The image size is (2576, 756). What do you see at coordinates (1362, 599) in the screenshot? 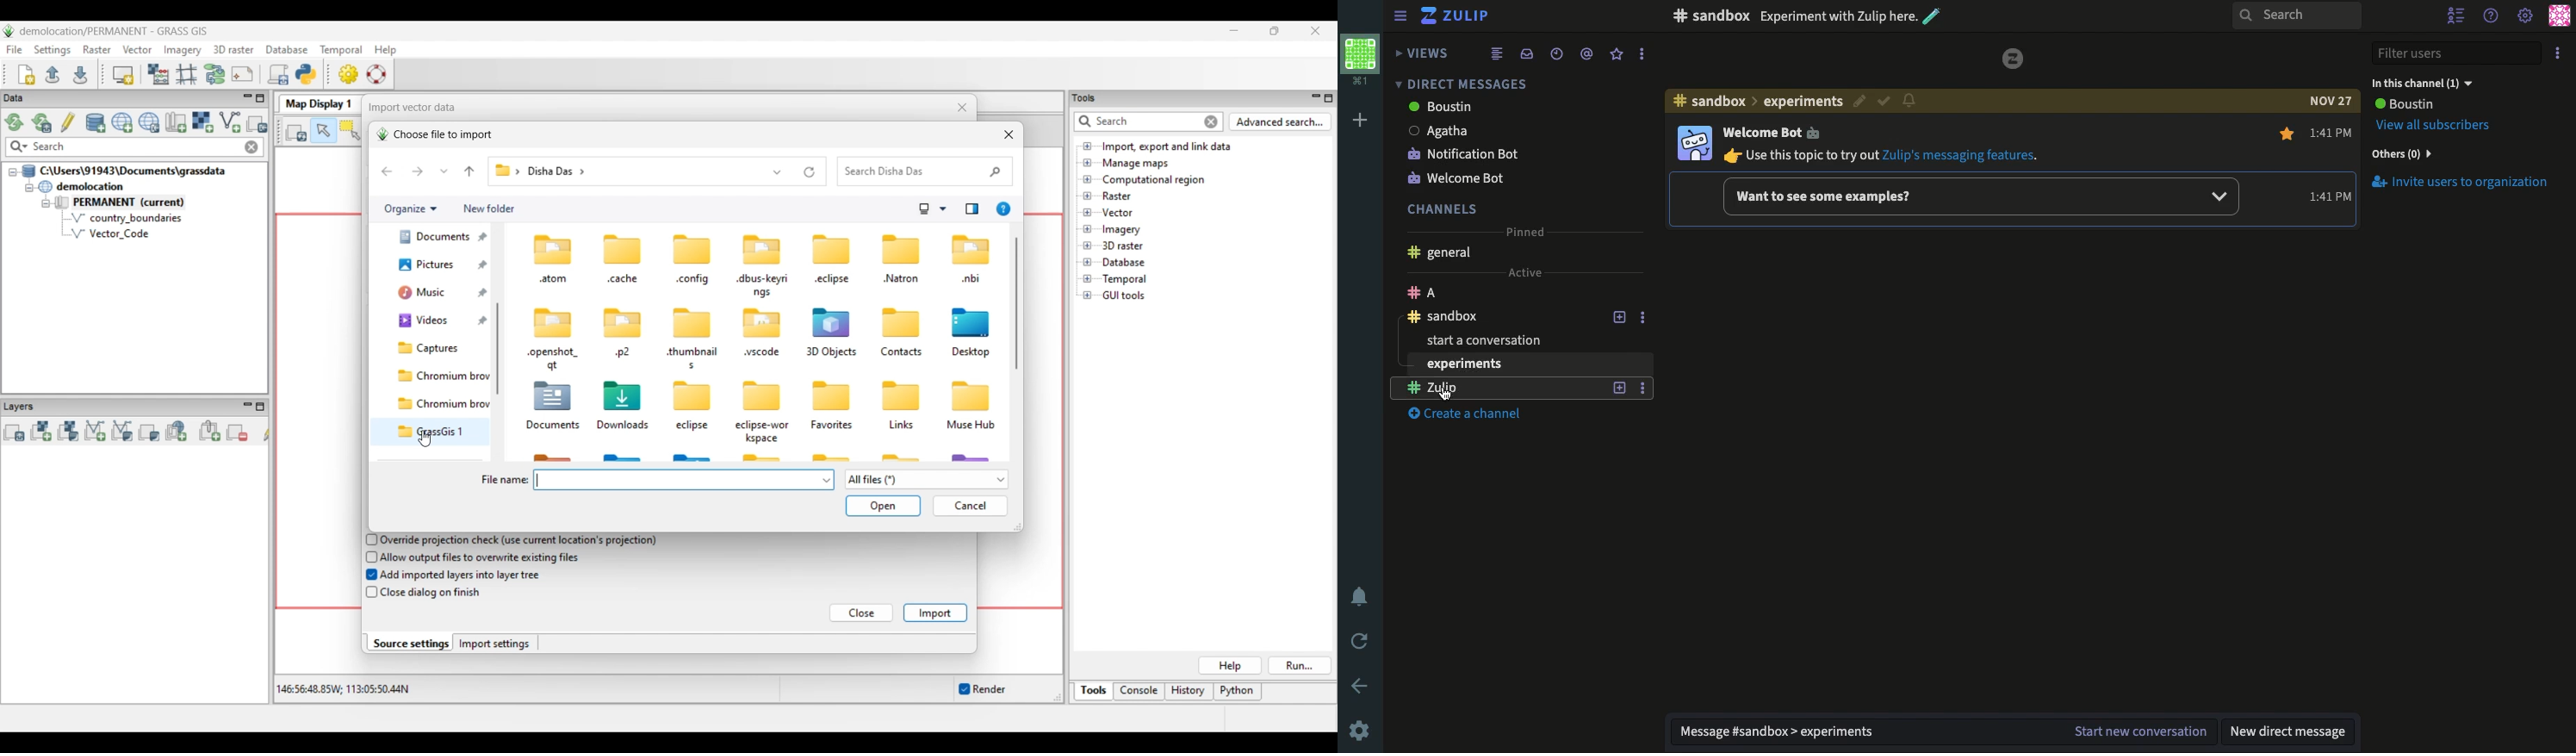
I see `Notification` at bounding box center [1362, 599].